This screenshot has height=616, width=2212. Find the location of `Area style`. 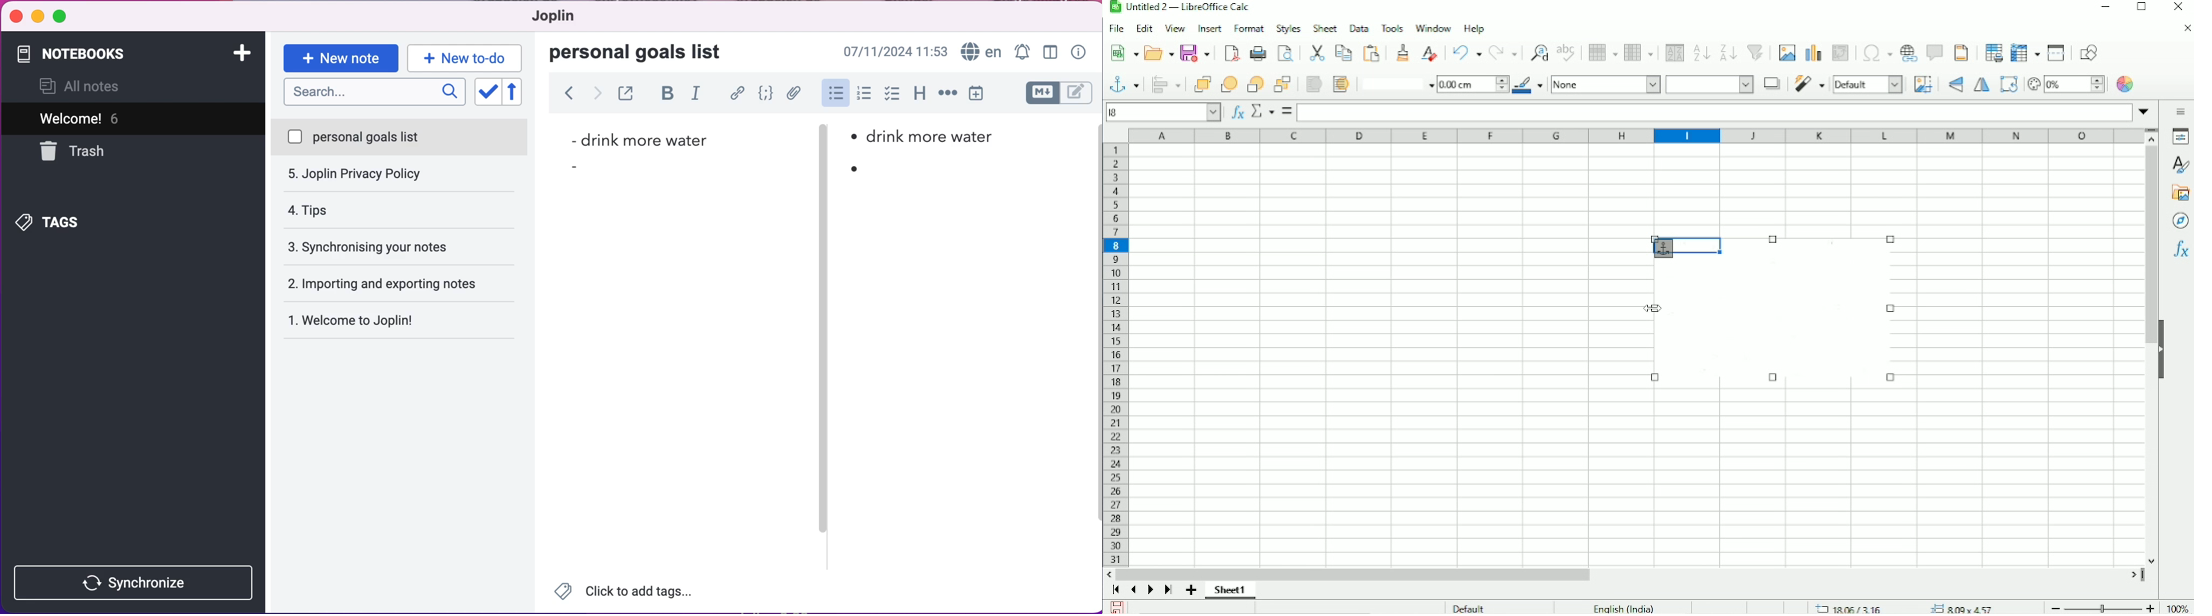

Area style is located at coordinates (1652, 85).